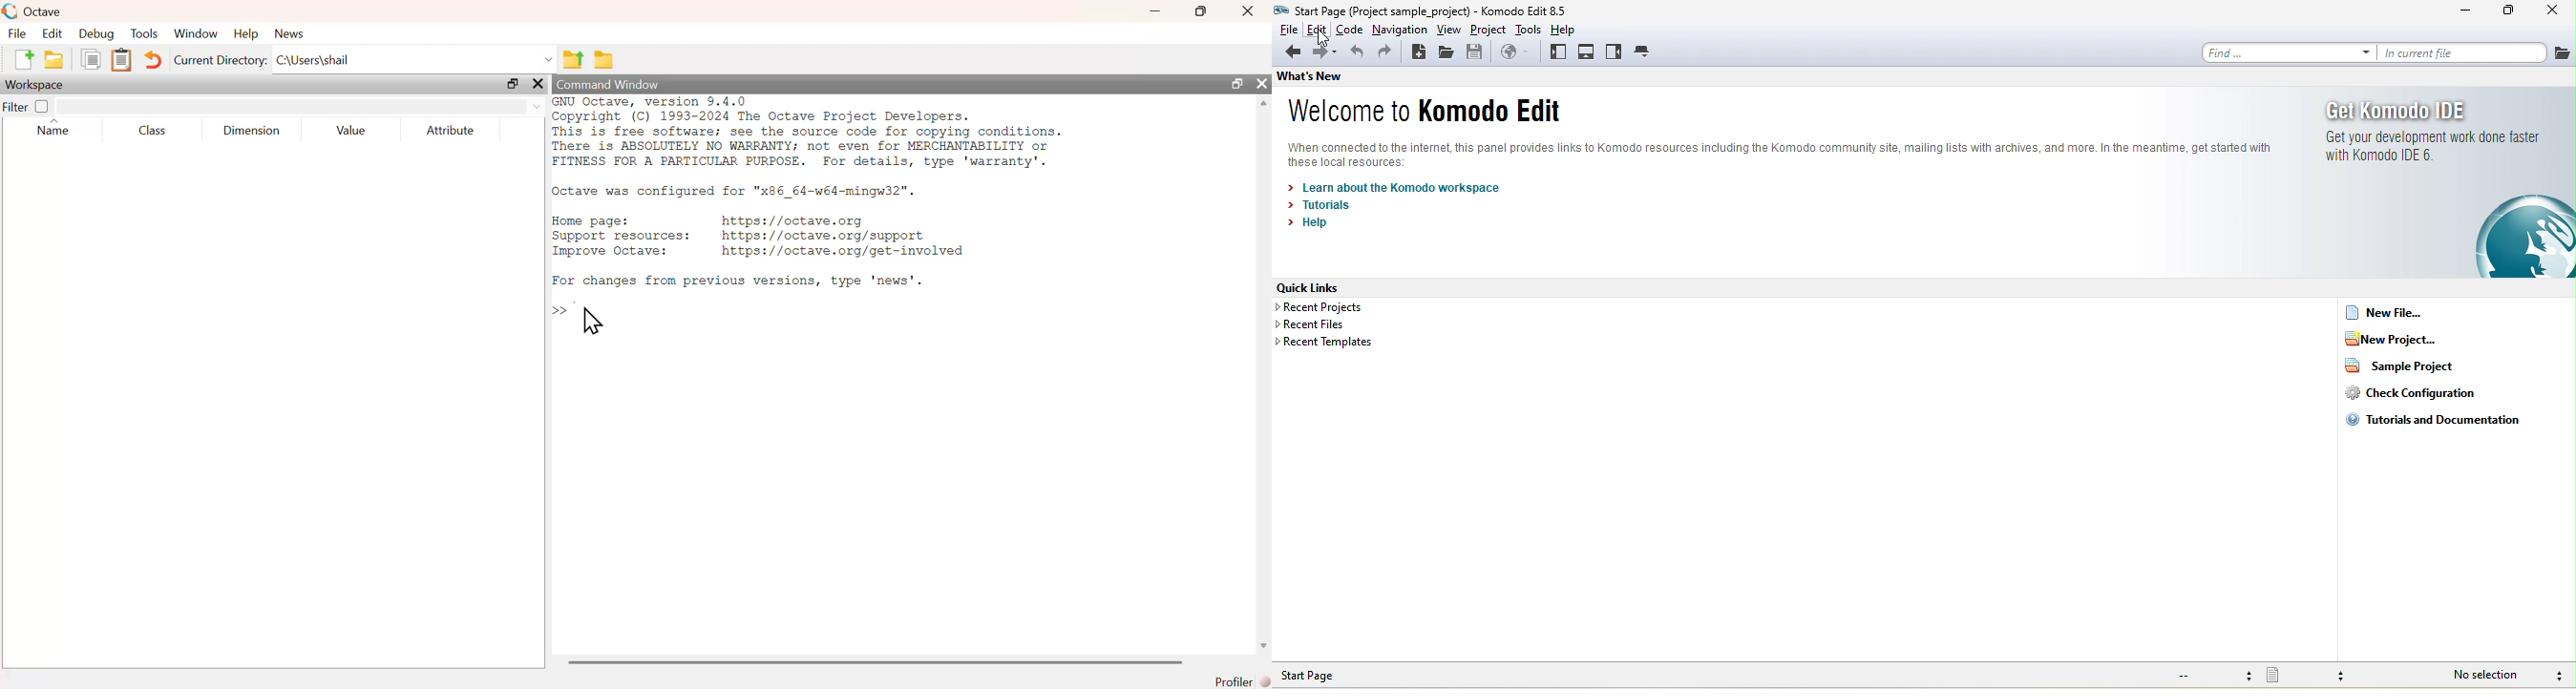 The height and width of the screenshot is (700, 2576). Describe the element at coordinates (257, 131) in the screenshot. I see `Dimension` at that location.